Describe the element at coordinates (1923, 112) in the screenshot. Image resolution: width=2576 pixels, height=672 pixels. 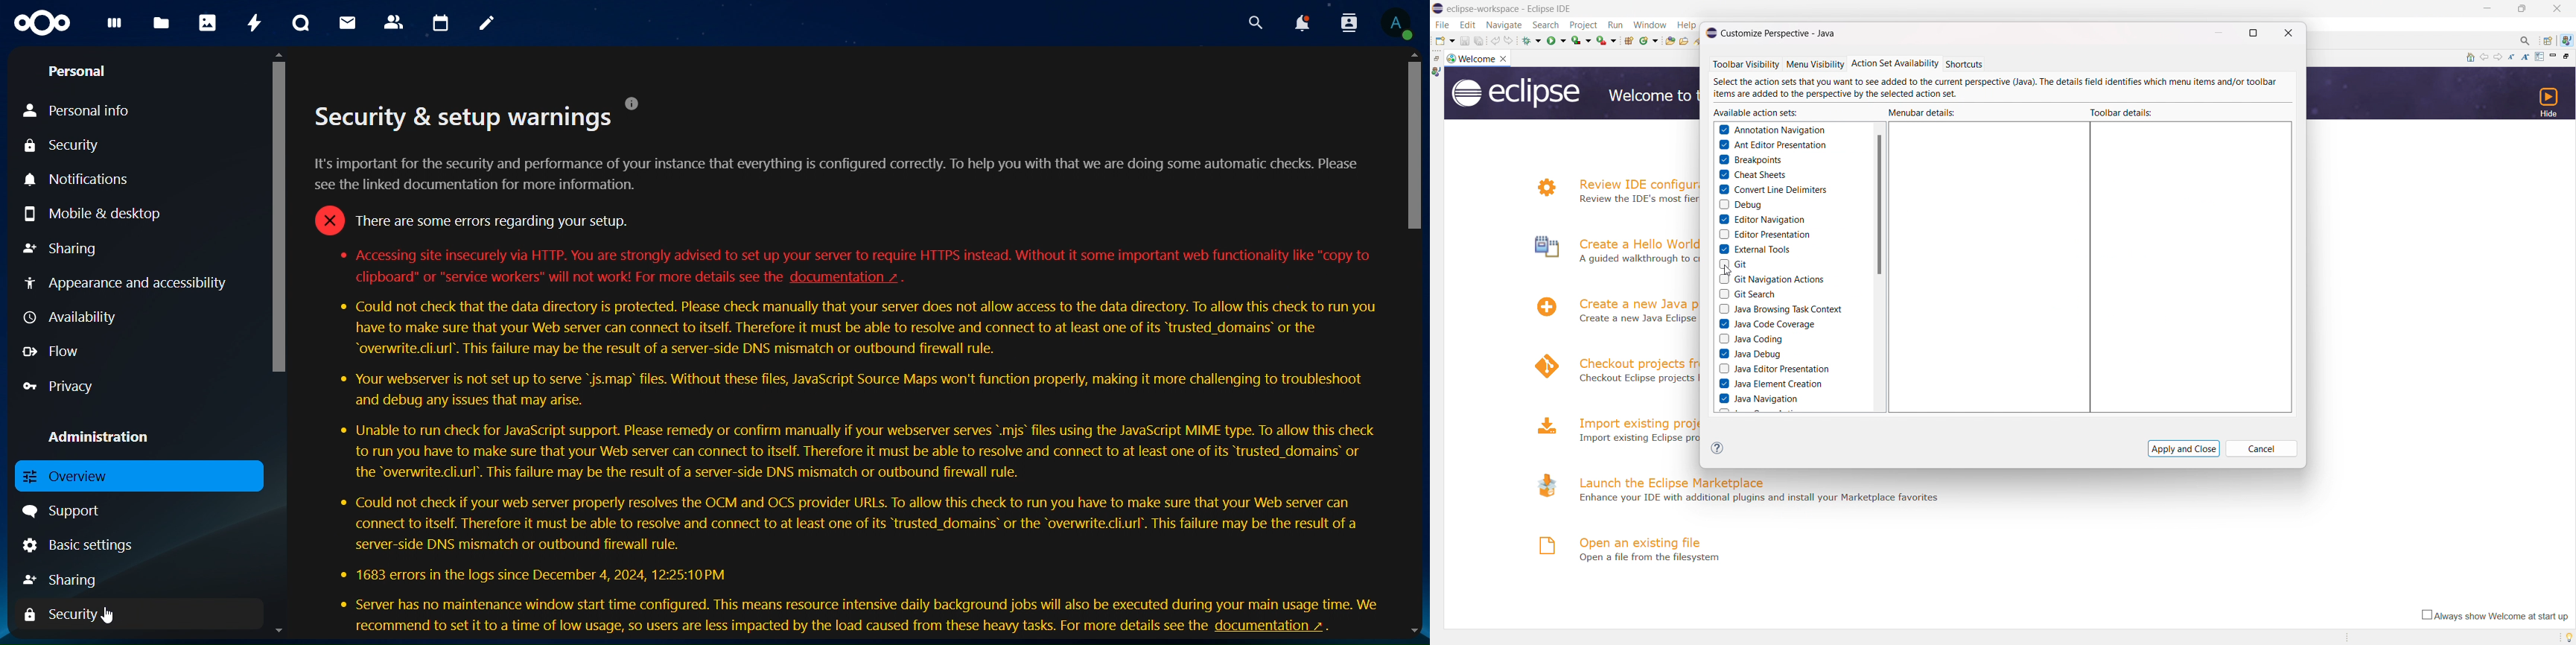
I see `menubar details` at that location.